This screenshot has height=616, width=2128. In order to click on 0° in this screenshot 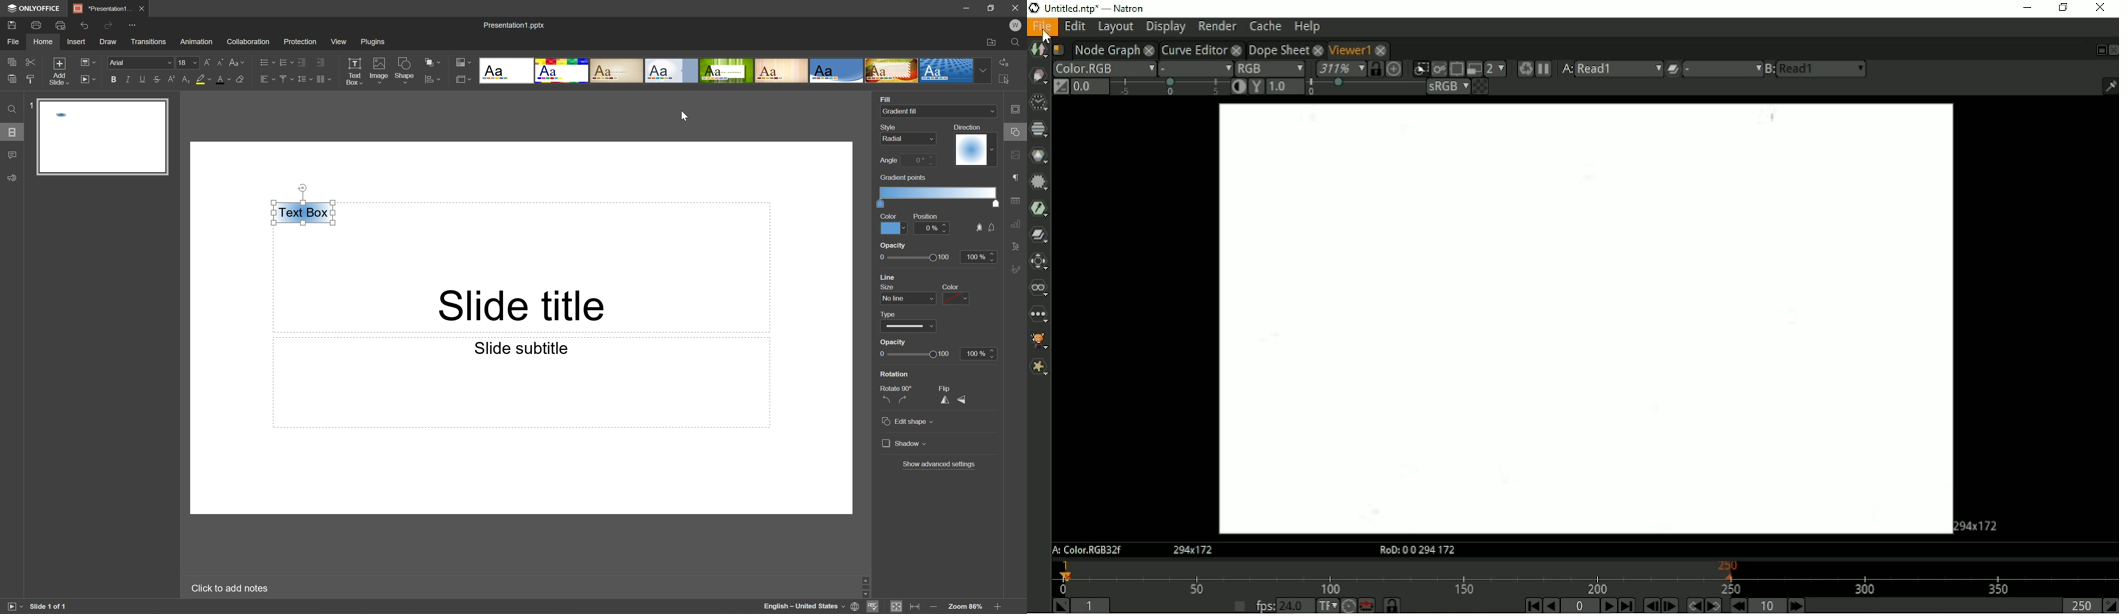, I will do `click(921, 159)`.